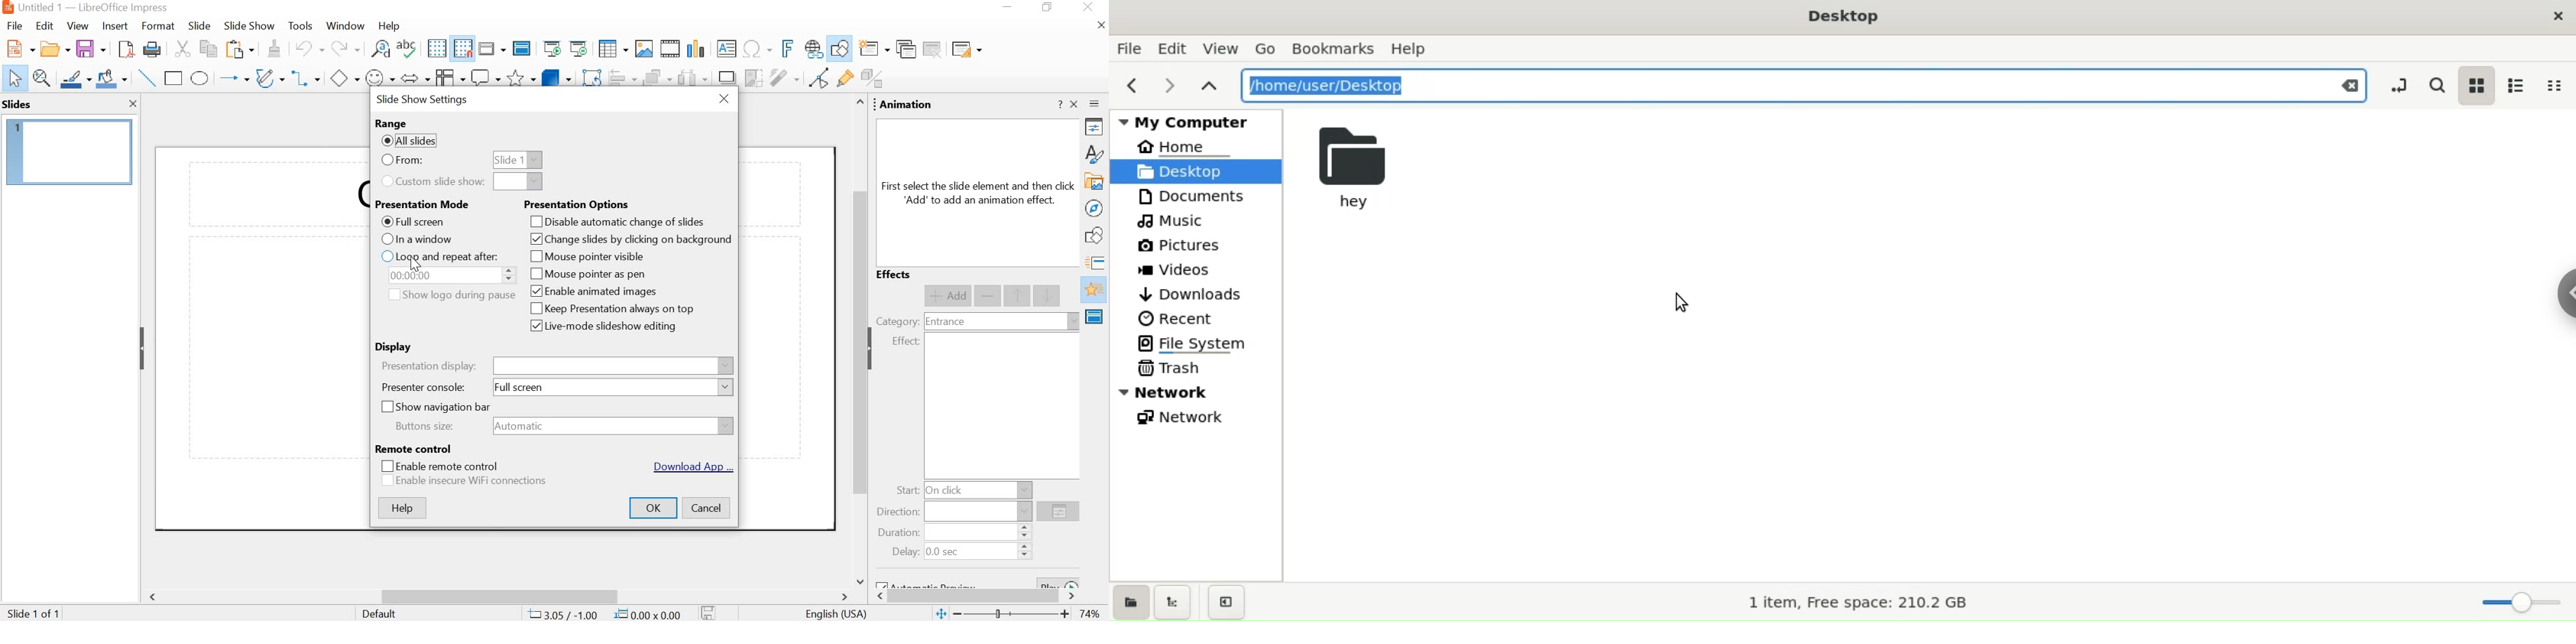 The image size is (2576, 644). Describe the element at coordinates (518, 182) in the screenshot. I see `dropdown` at that location.